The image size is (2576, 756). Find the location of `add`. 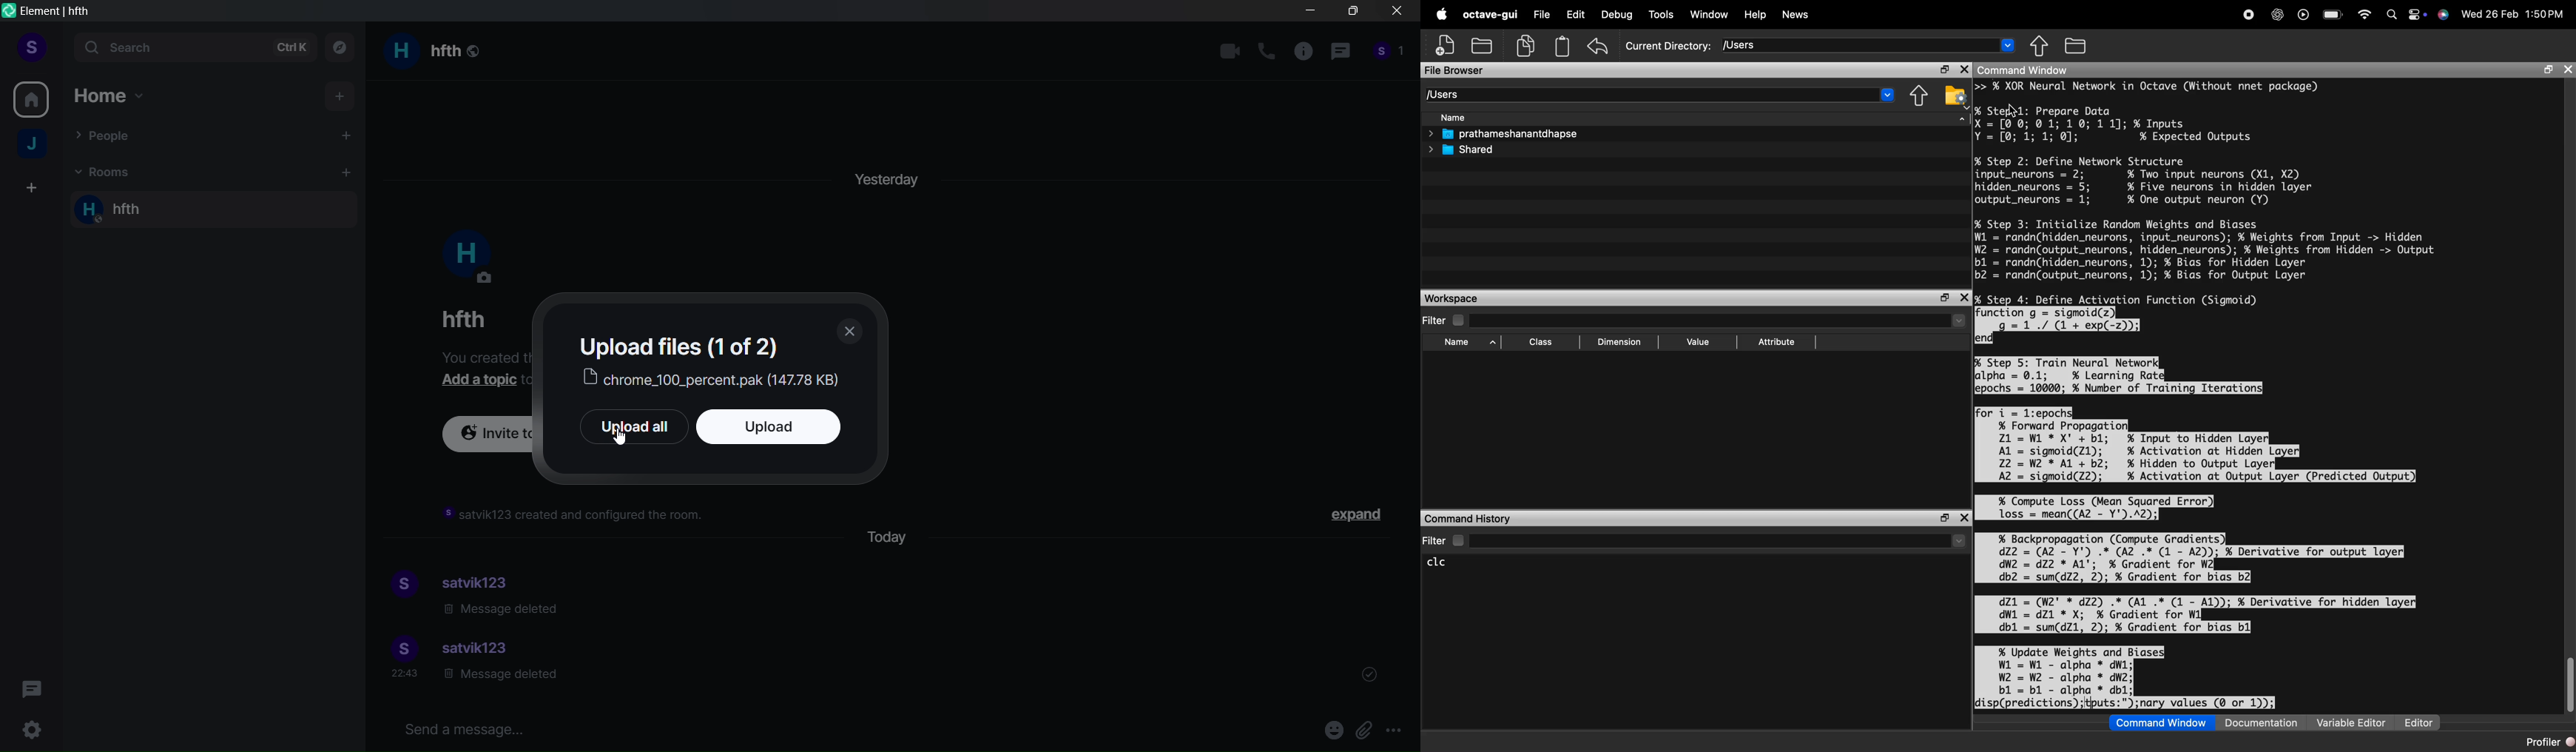

add is located at coordinates (343, 95).